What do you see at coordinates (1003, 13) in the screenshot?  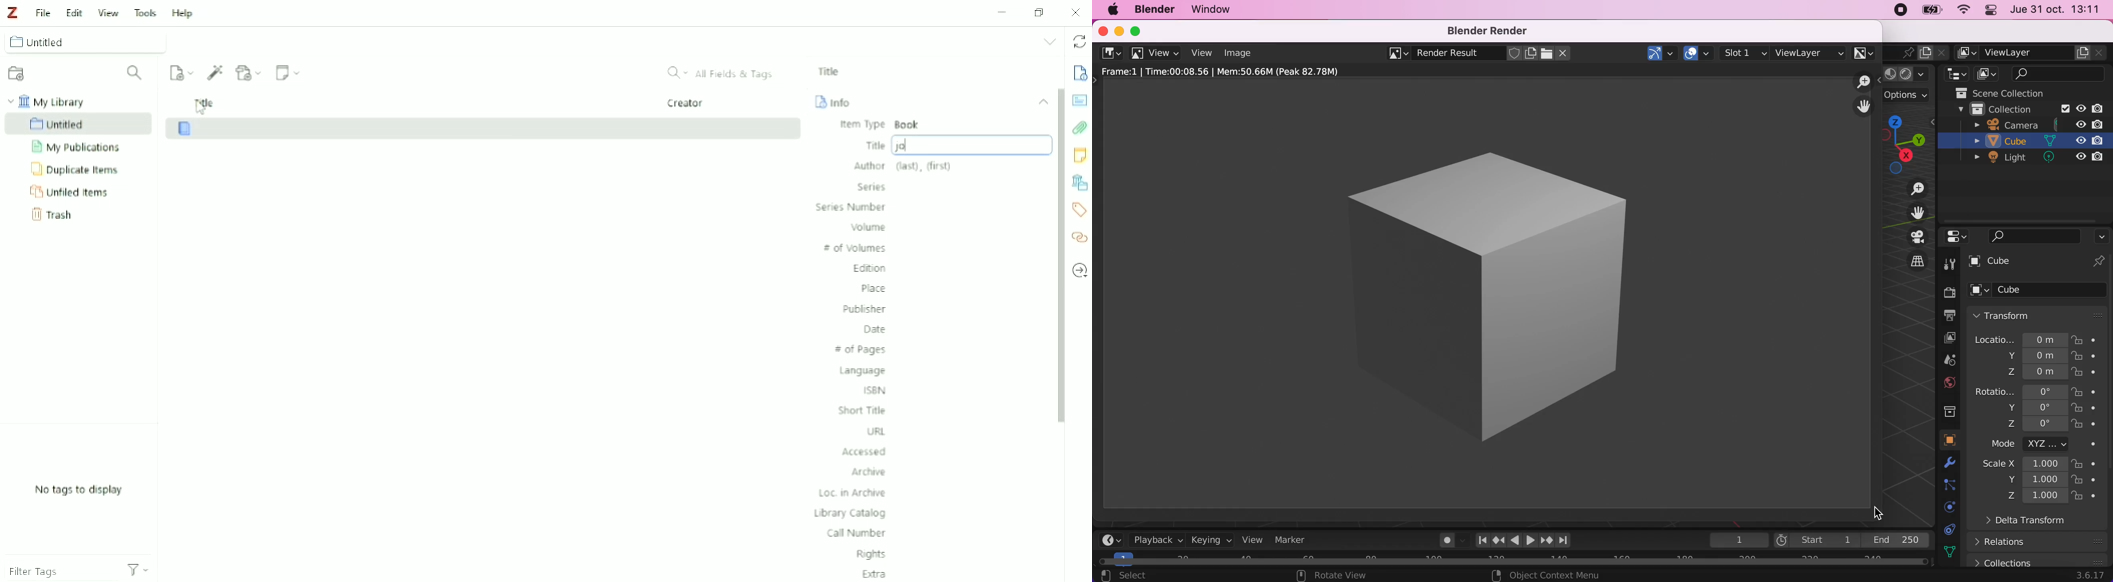 I see `Minimize` at bounding box center [1003, 13].